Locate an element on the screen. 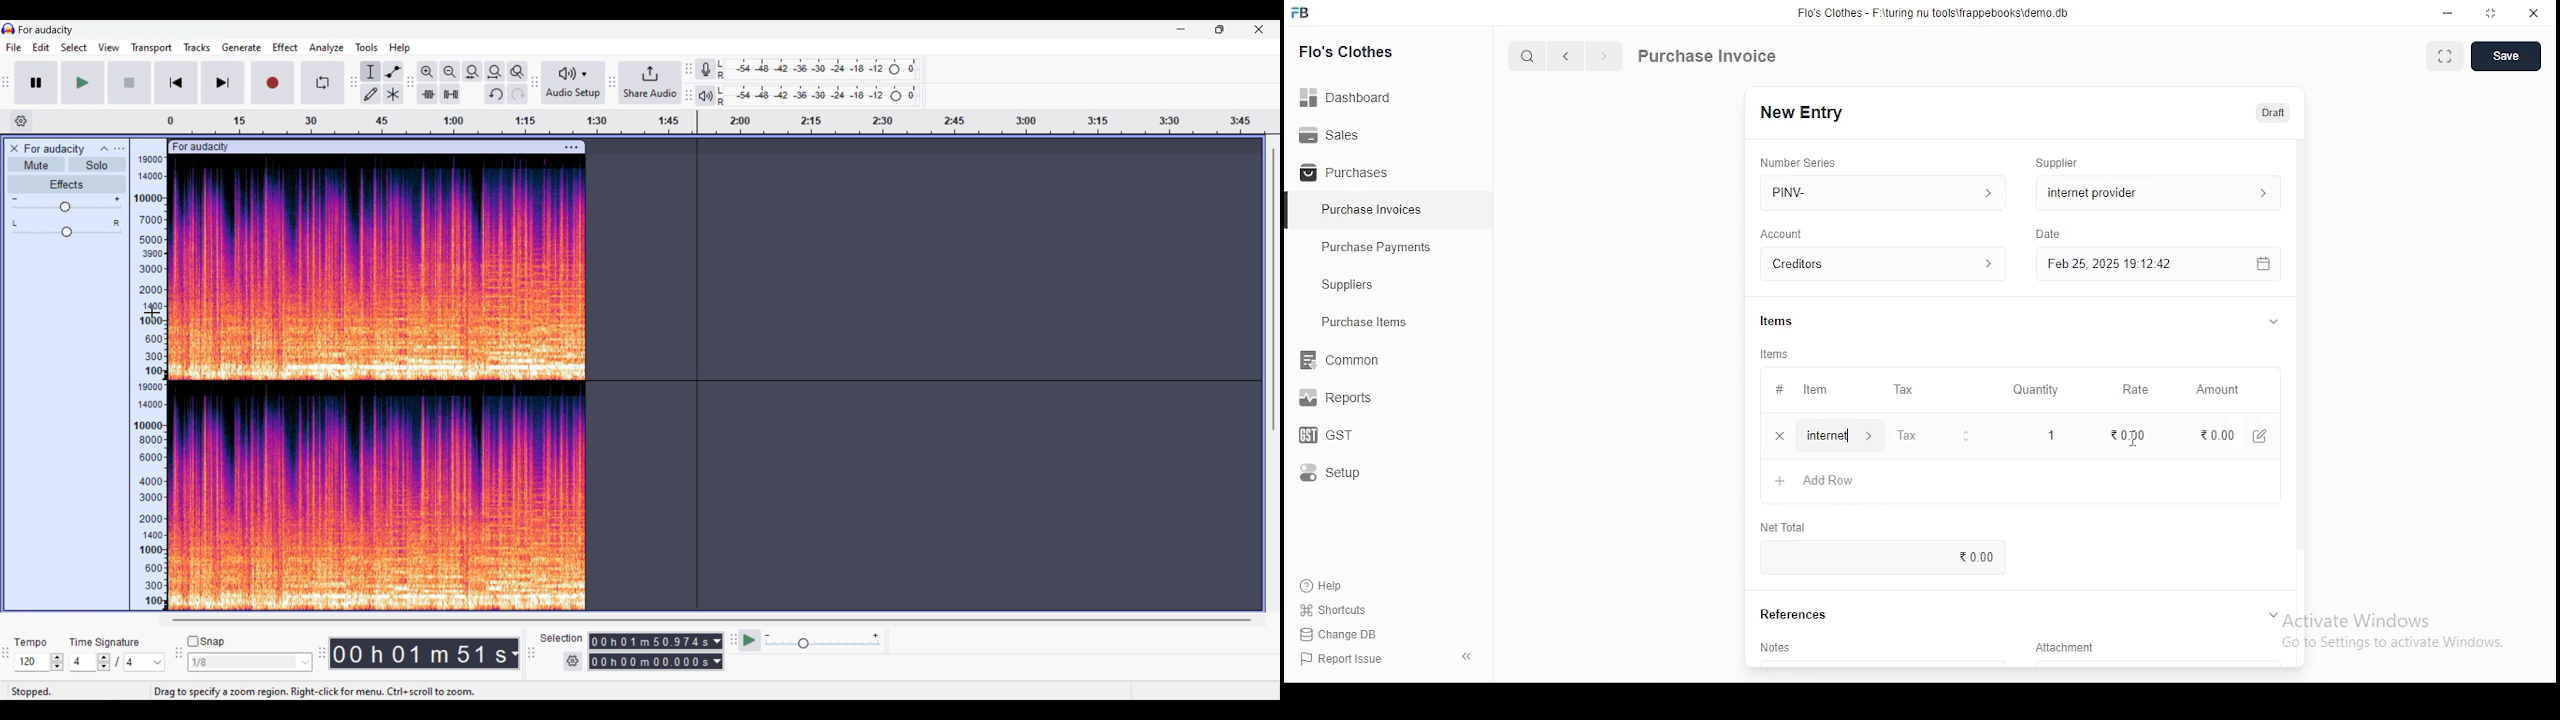  Minimize is located at coordinates (1181, 29).